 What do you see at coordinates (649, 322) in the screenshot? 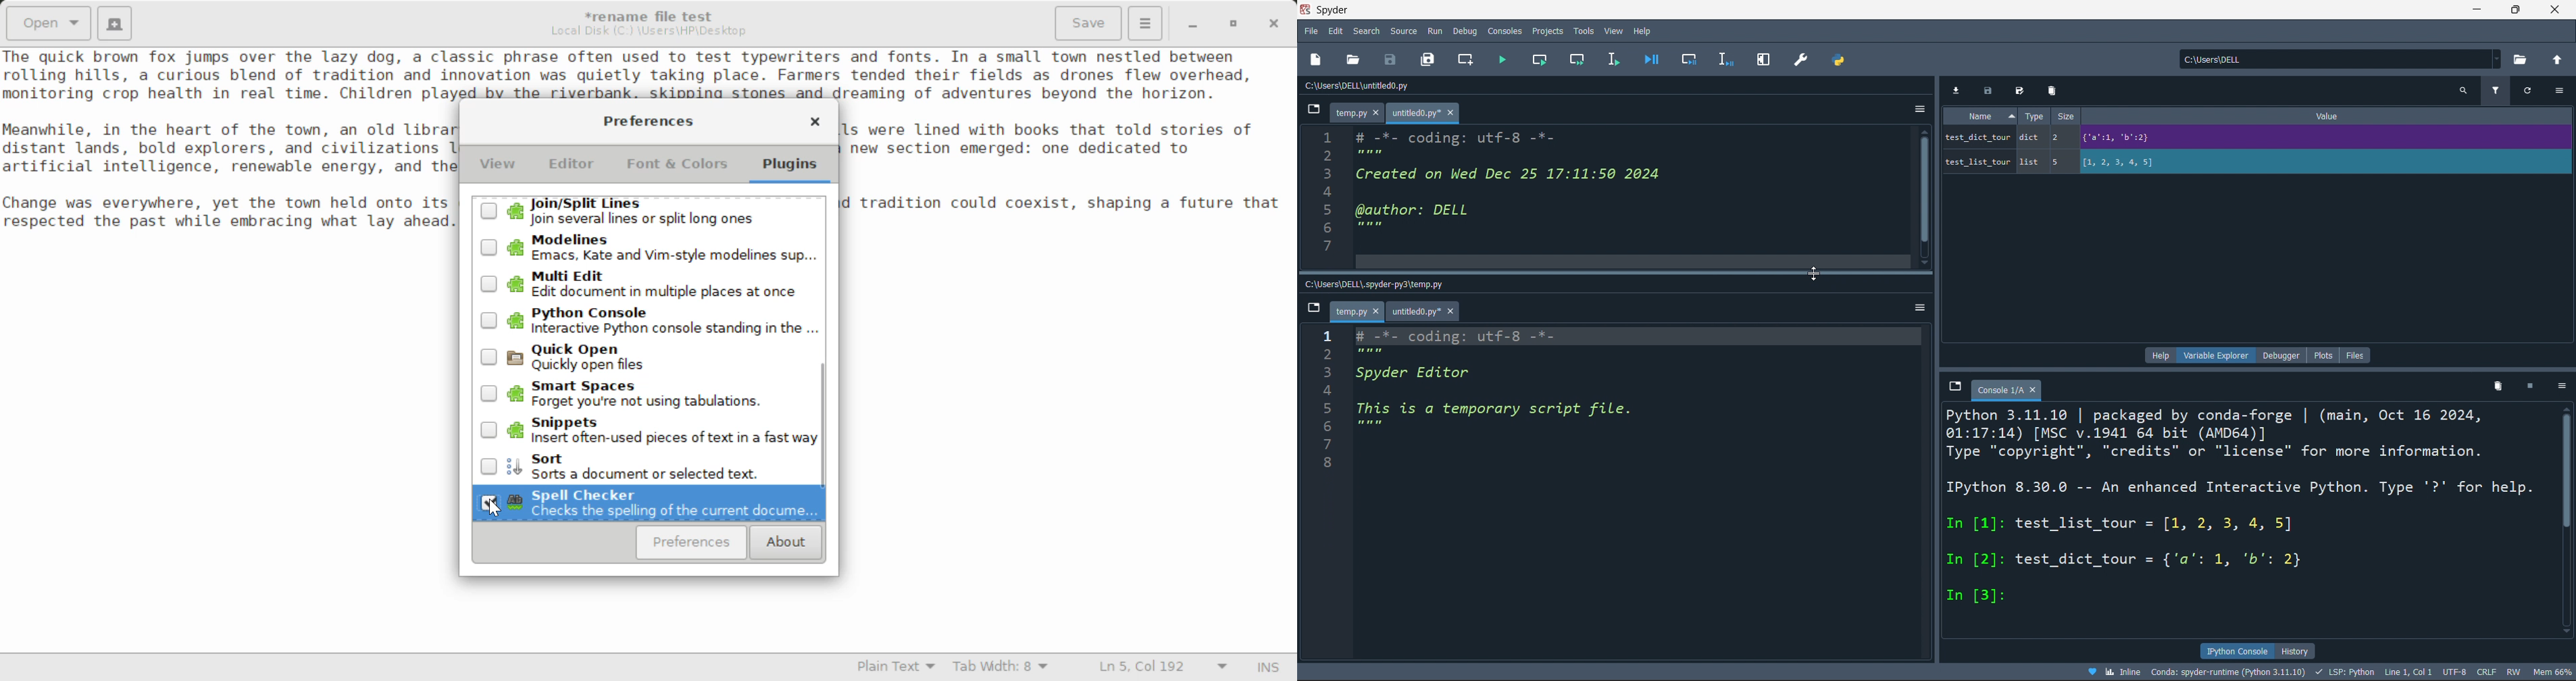
I see `Python Console Plugin Button Unselected` at bounding box center [649, 322].